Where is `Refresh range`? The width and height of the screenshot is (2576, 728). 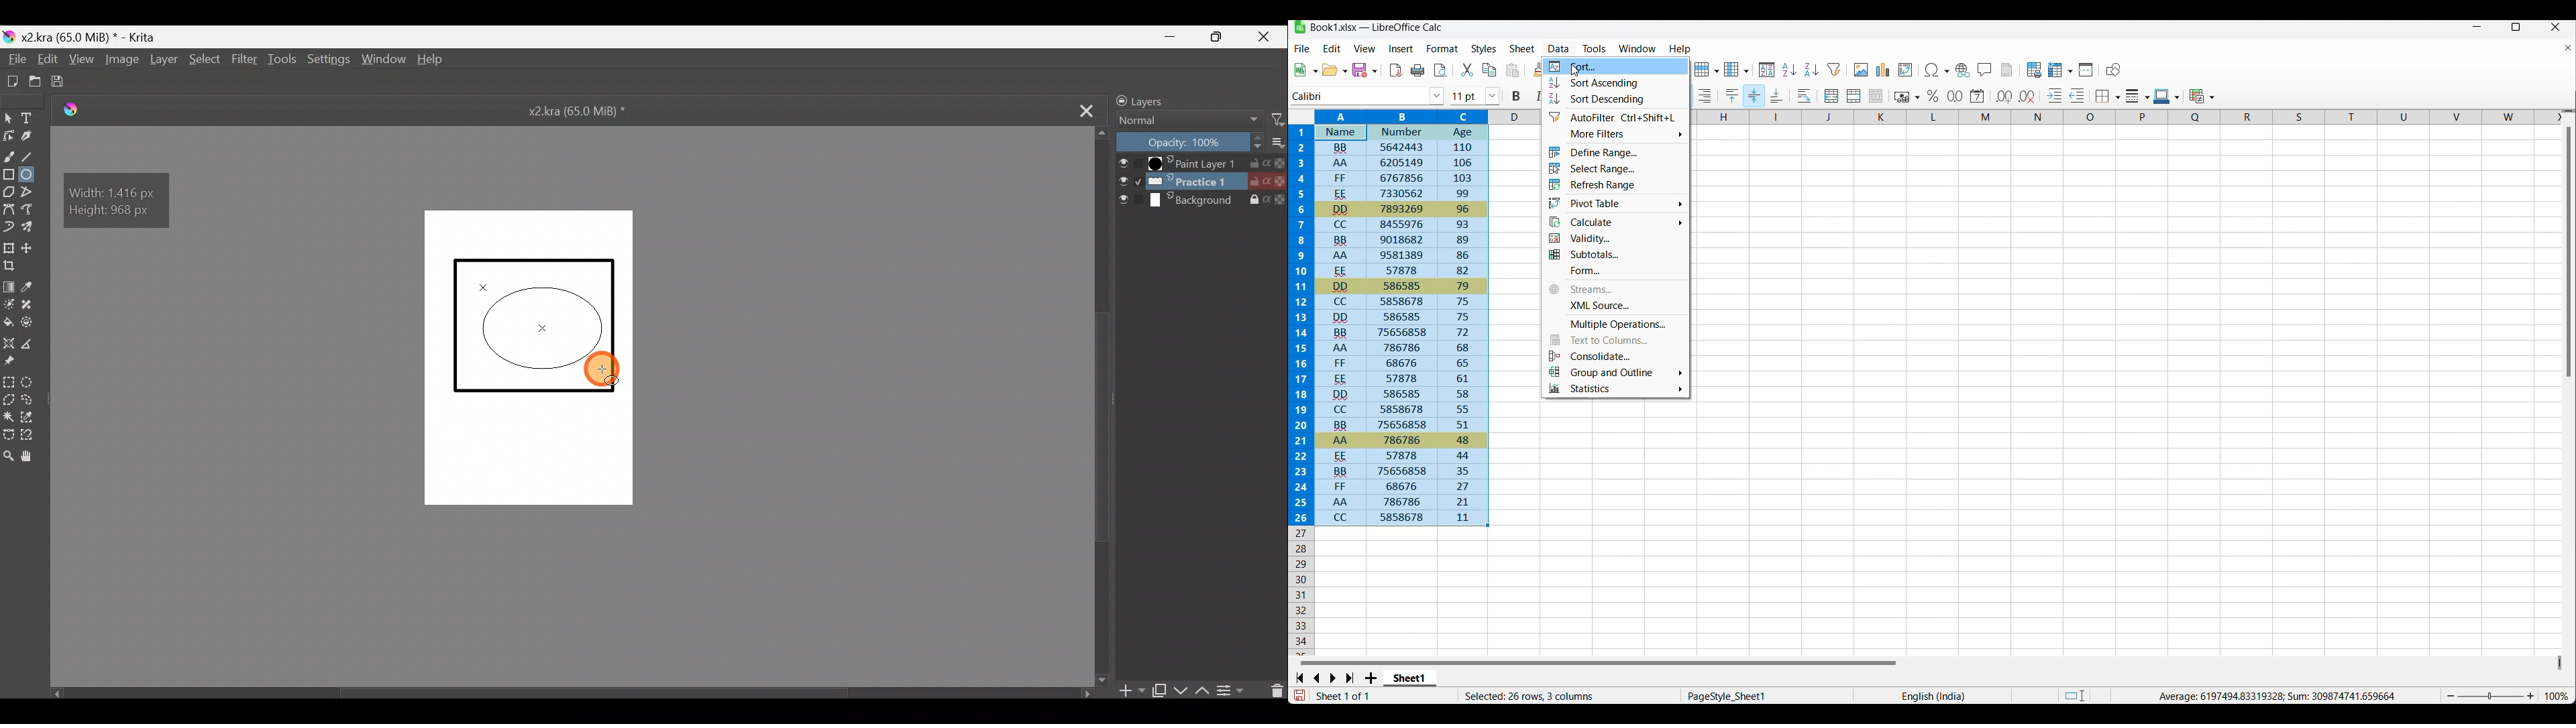 Refresh range is located at coordinates (1615, 184).